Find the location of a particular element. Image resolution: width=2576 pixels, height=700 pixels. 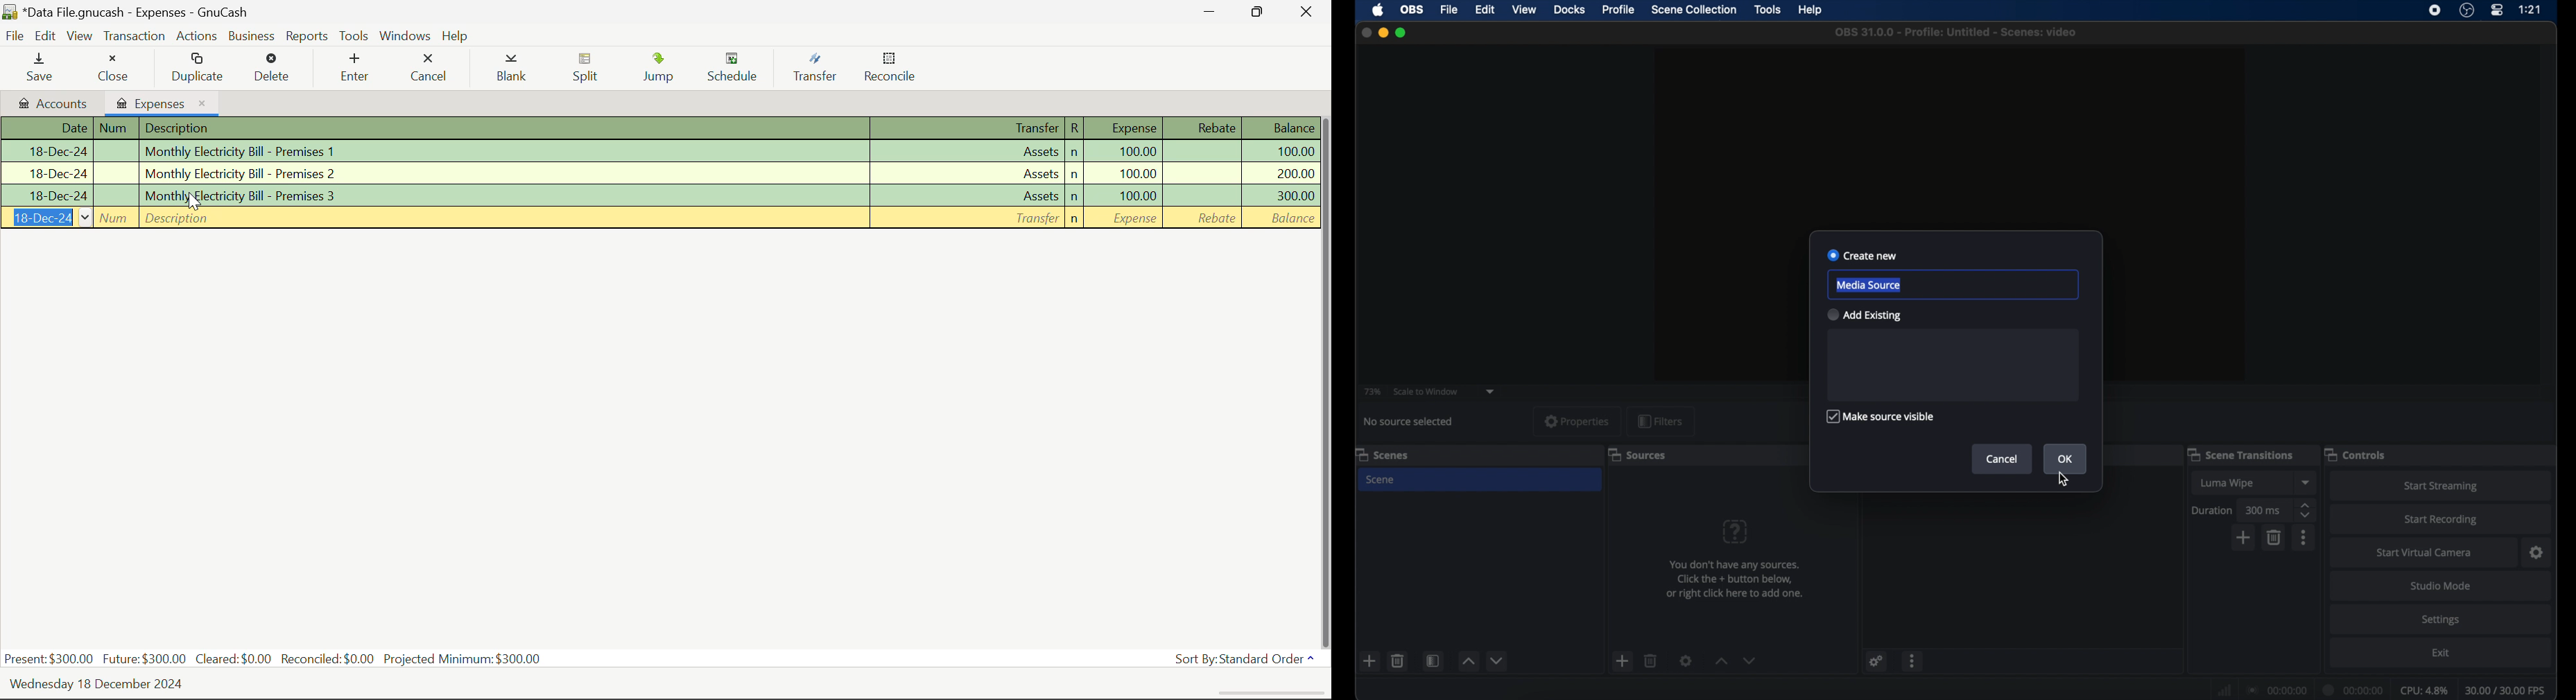

exit is located at coordinates (2442, 653).